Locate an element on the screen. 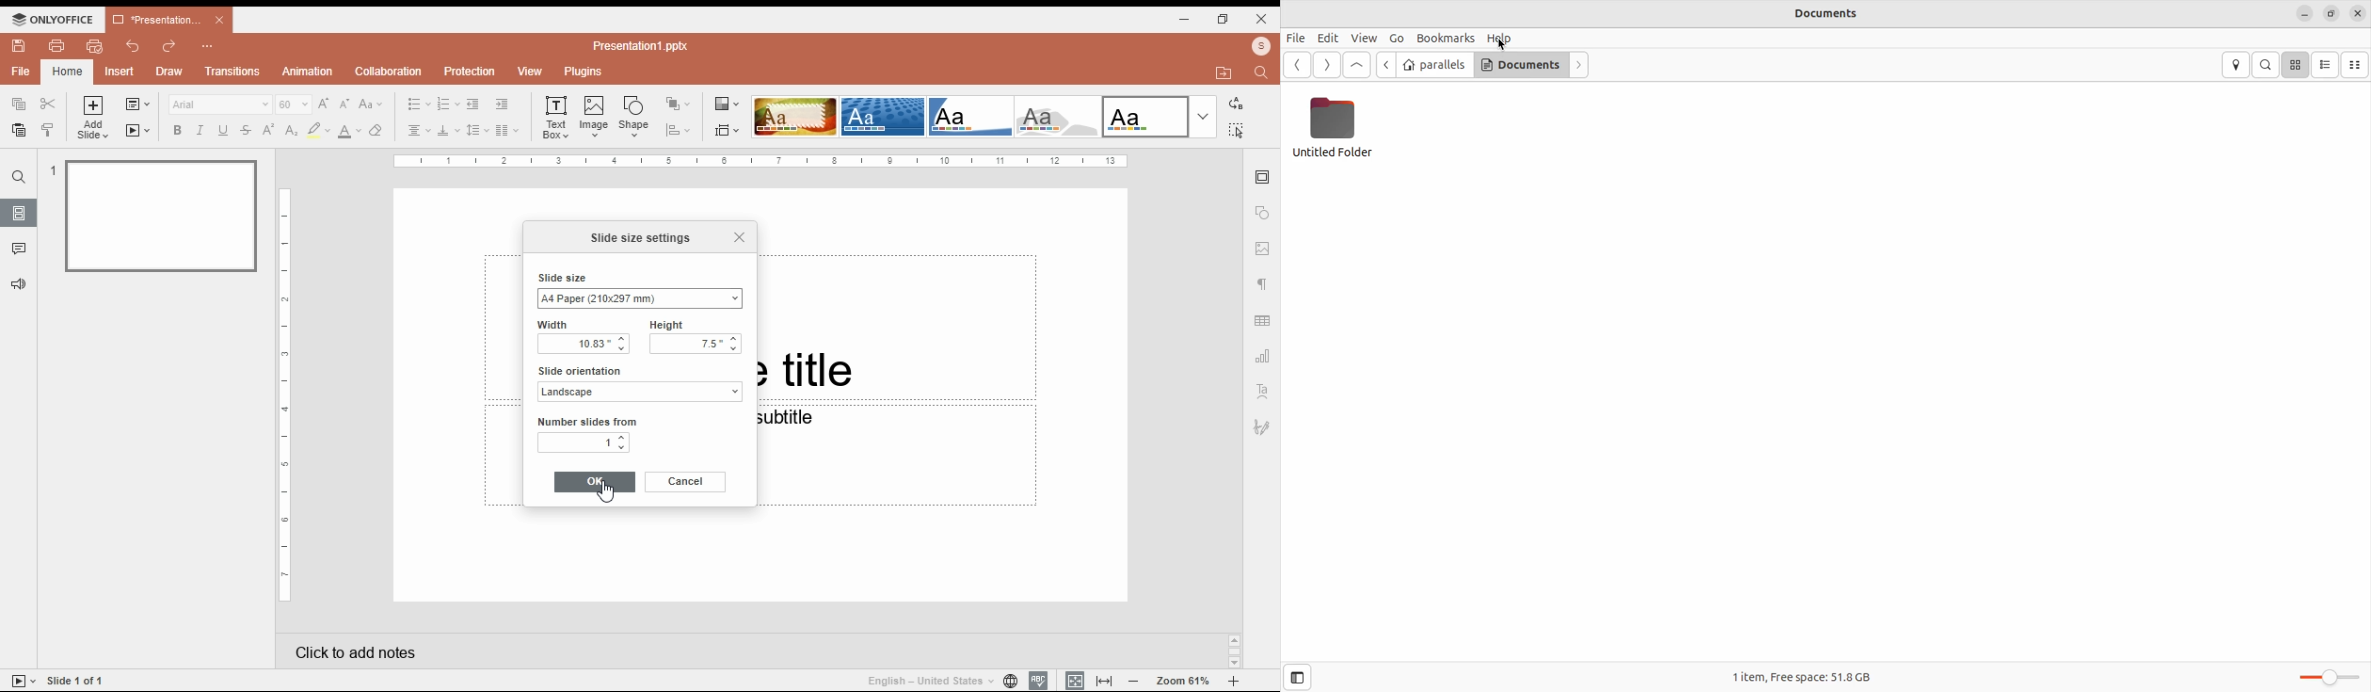  horizontal alignment is located at coordinates (417, 132).